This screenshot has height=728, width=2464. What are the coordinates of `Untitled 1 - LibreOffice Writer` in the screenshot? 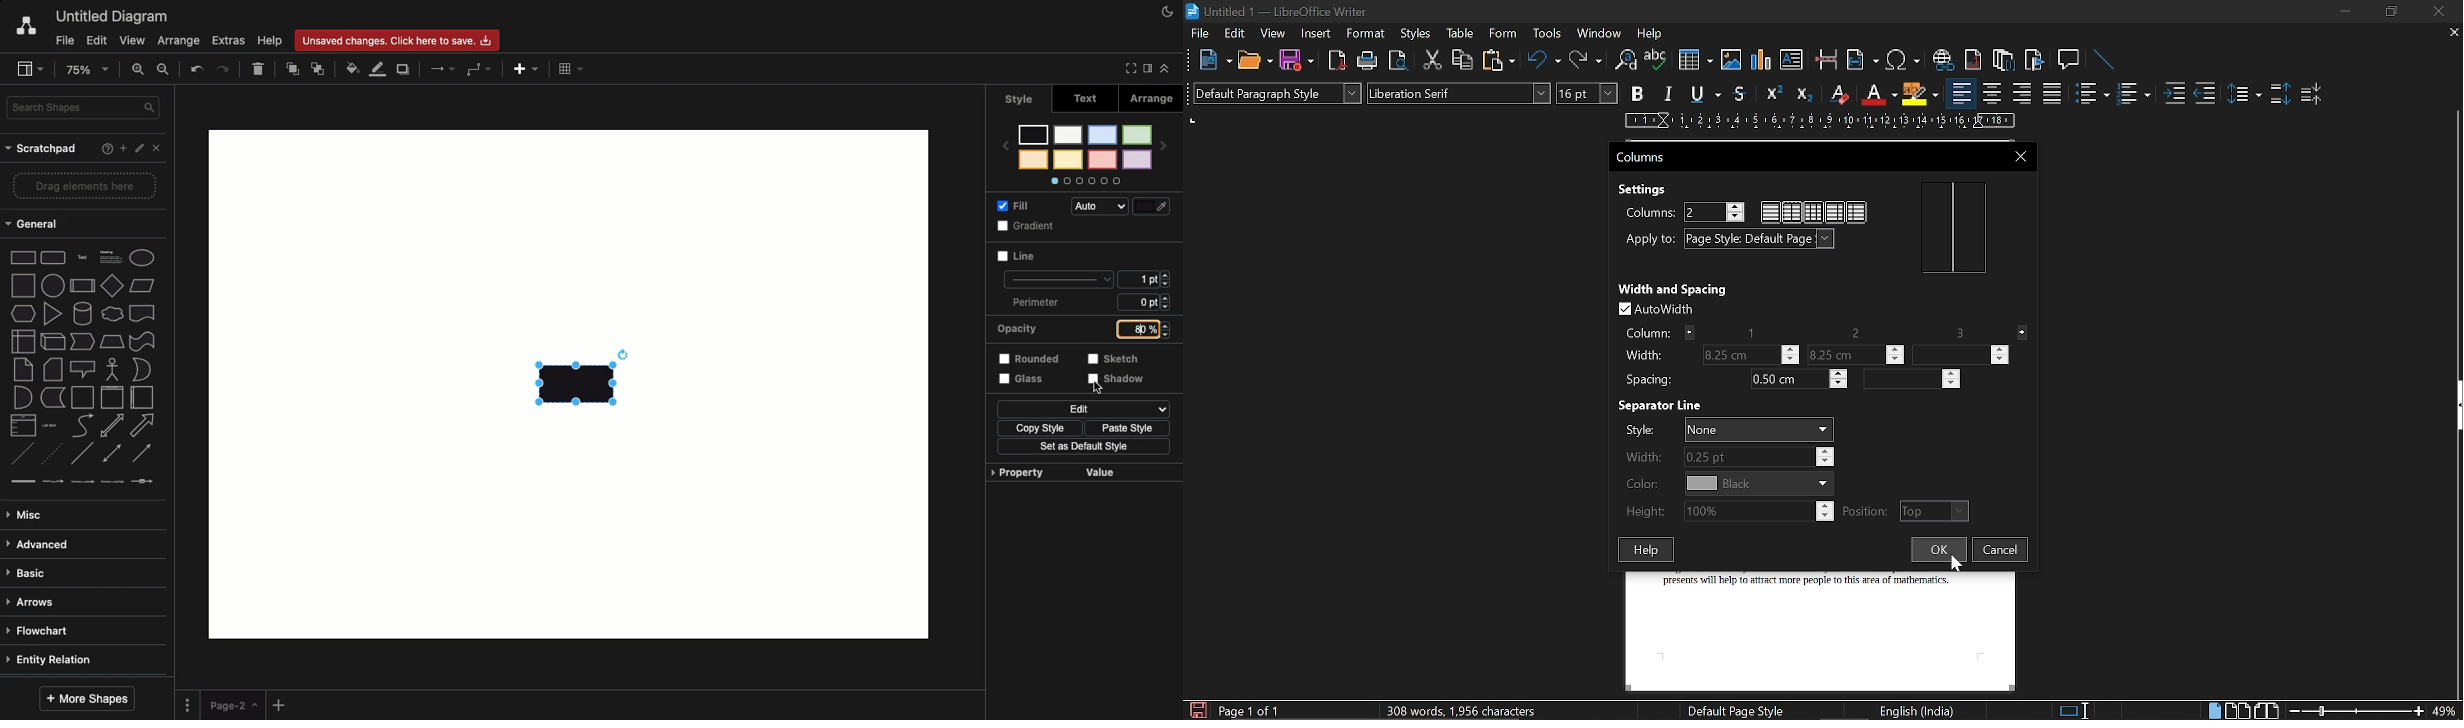 It's located at (1277, 11).